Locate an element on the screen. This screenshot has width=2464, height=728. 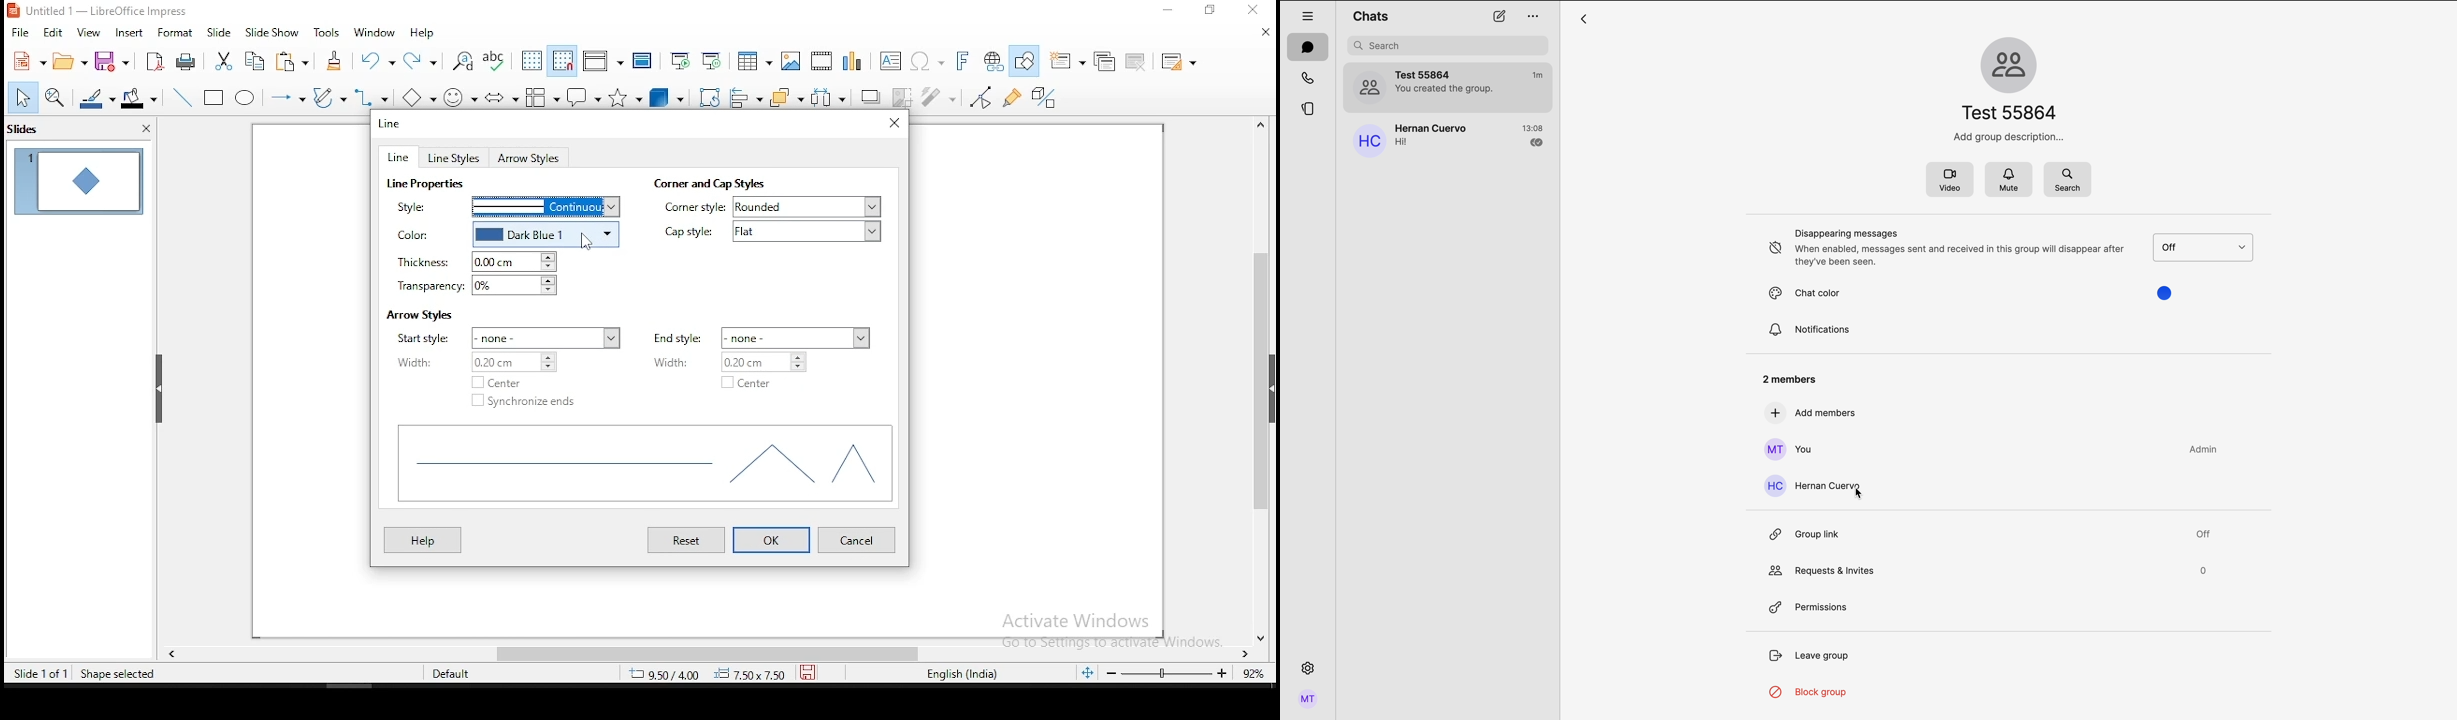
line properties is located at coordinates (428, 184).